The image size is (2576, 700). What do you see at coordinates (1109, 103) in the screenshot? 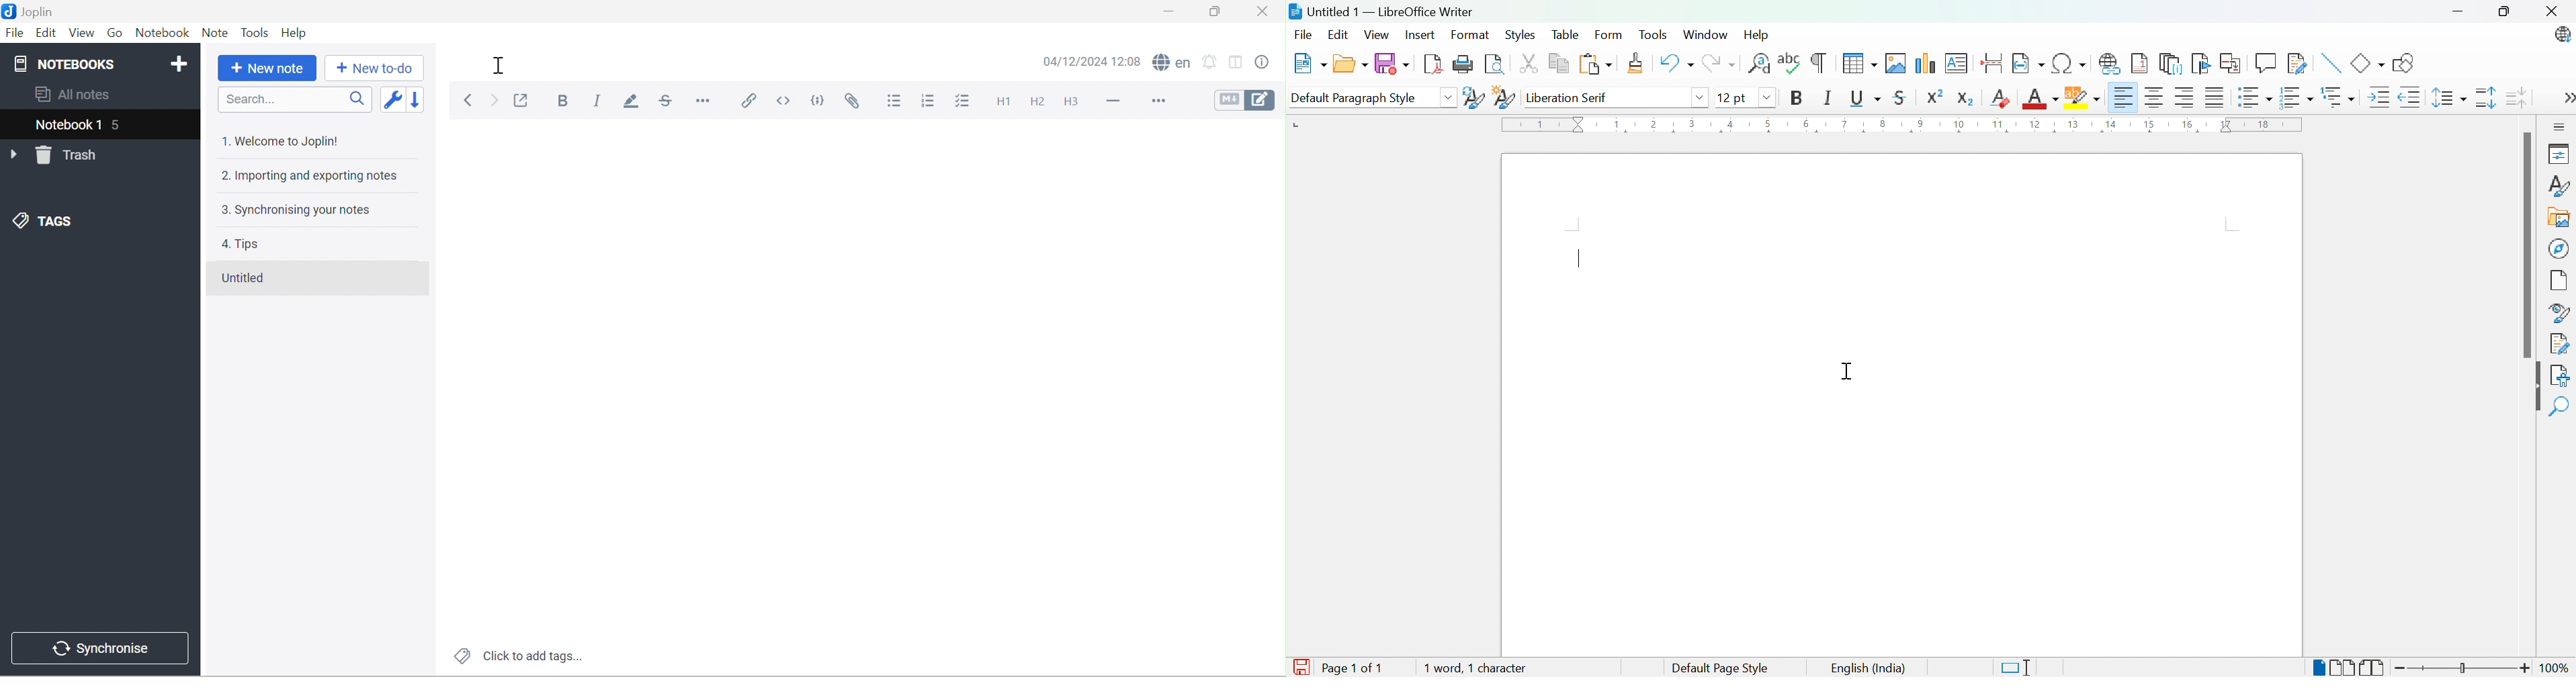
I see `Horizontal line` at bounding box center [1109, 103].